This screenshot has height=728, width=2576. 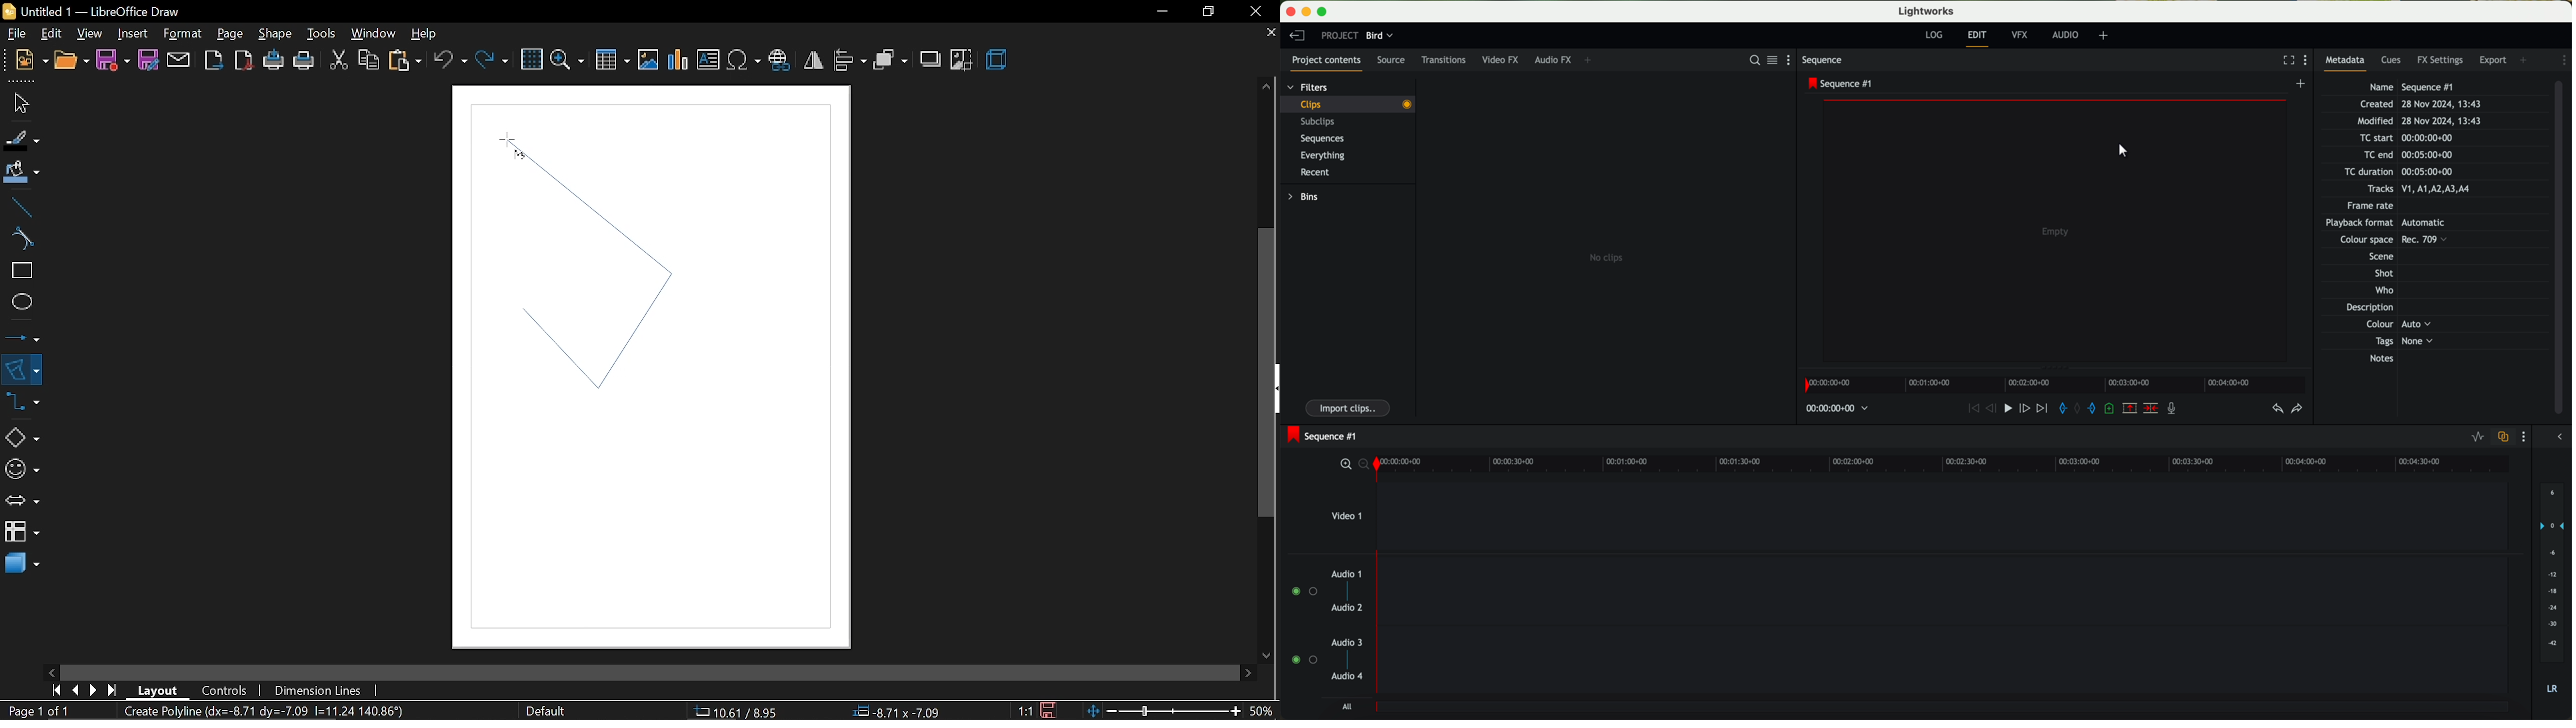 What do you see at coordinates (1945, 711) in the screenshot?
I see `all` at bounding box center [1945, 711].